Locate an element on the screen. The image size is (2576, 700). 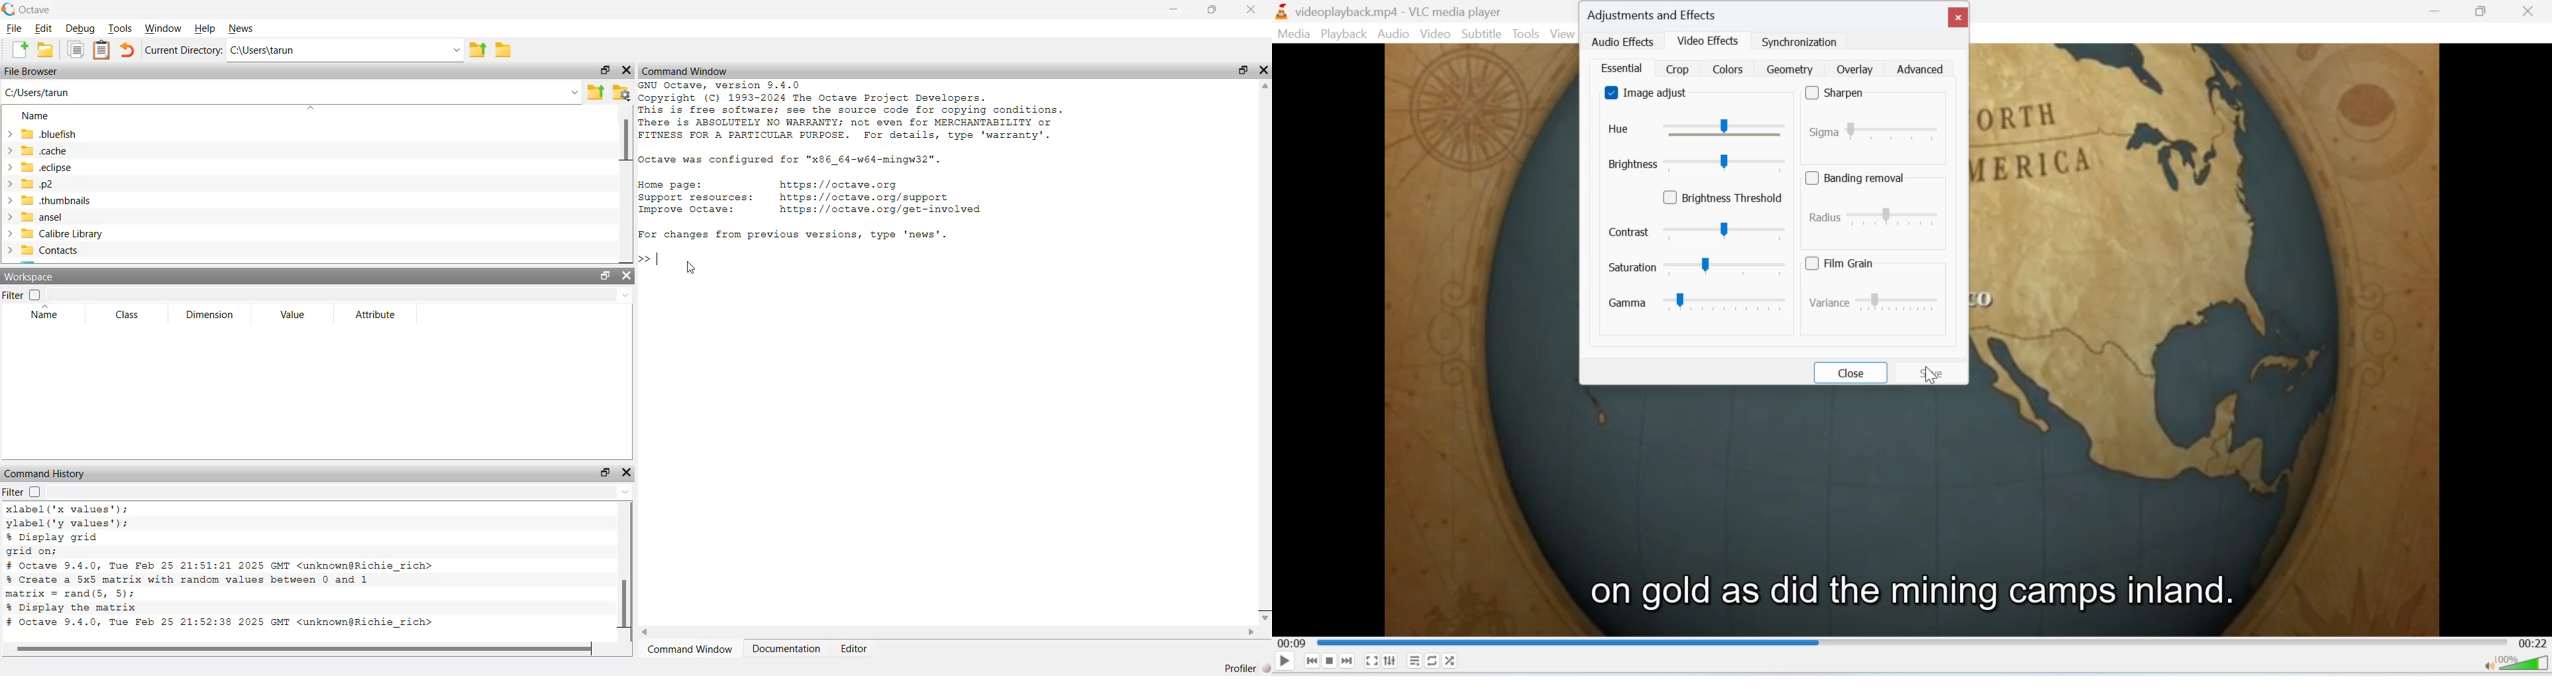
Name is located at coordinates (46, 315).